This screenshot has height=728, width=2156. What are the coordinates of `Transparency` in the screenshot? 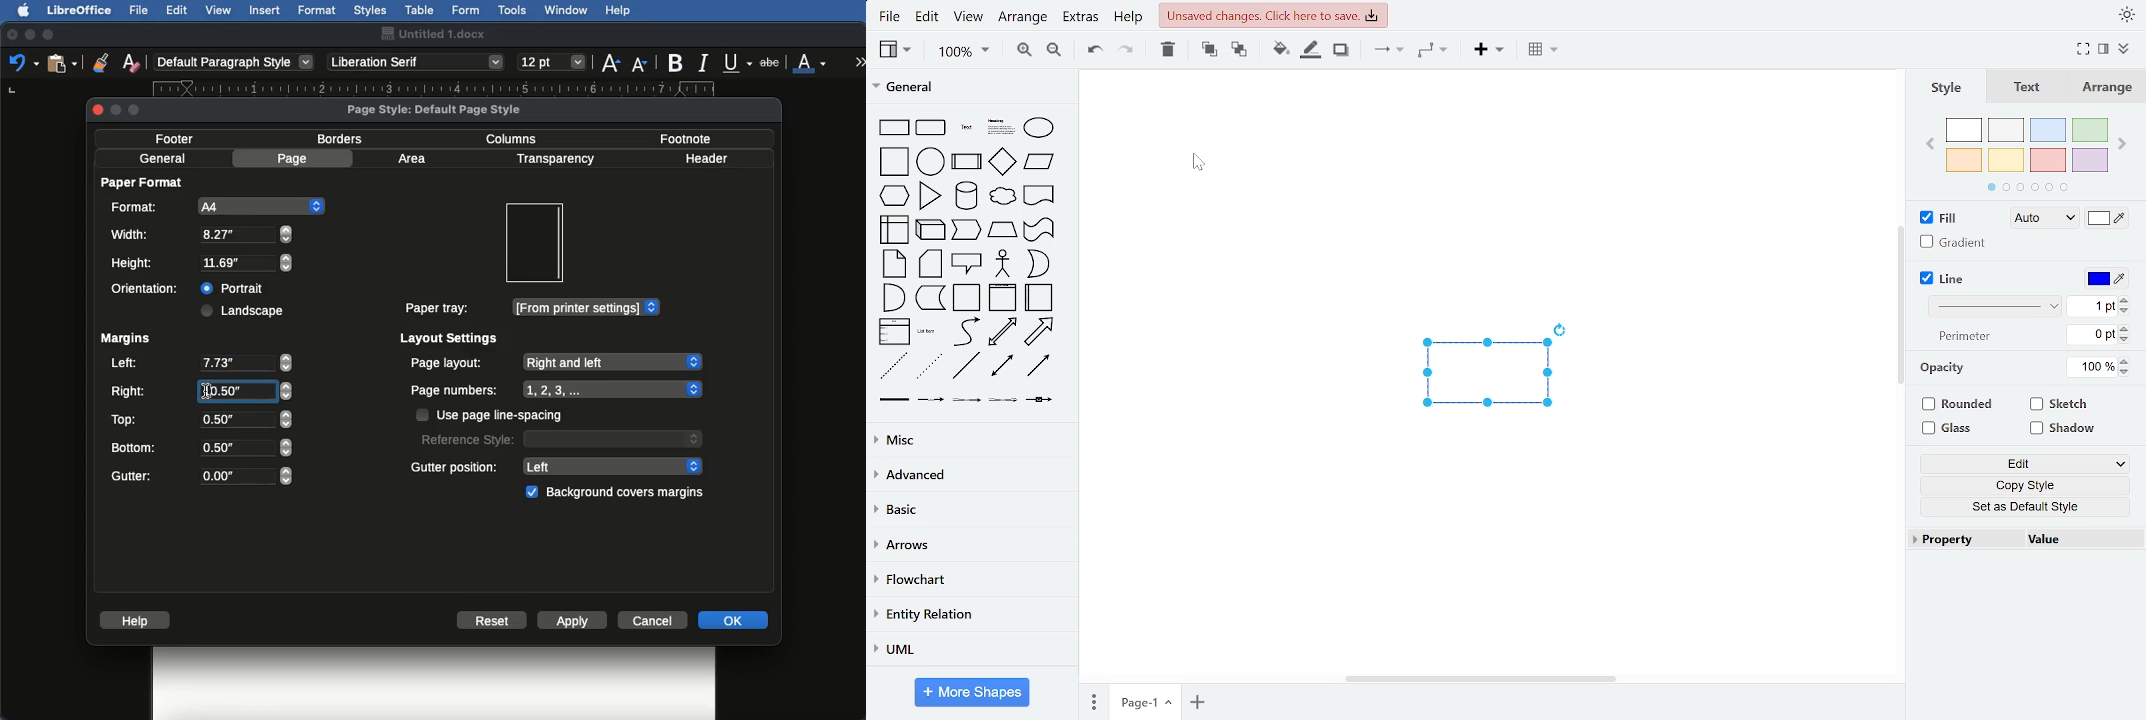 It's located at (555, 159).